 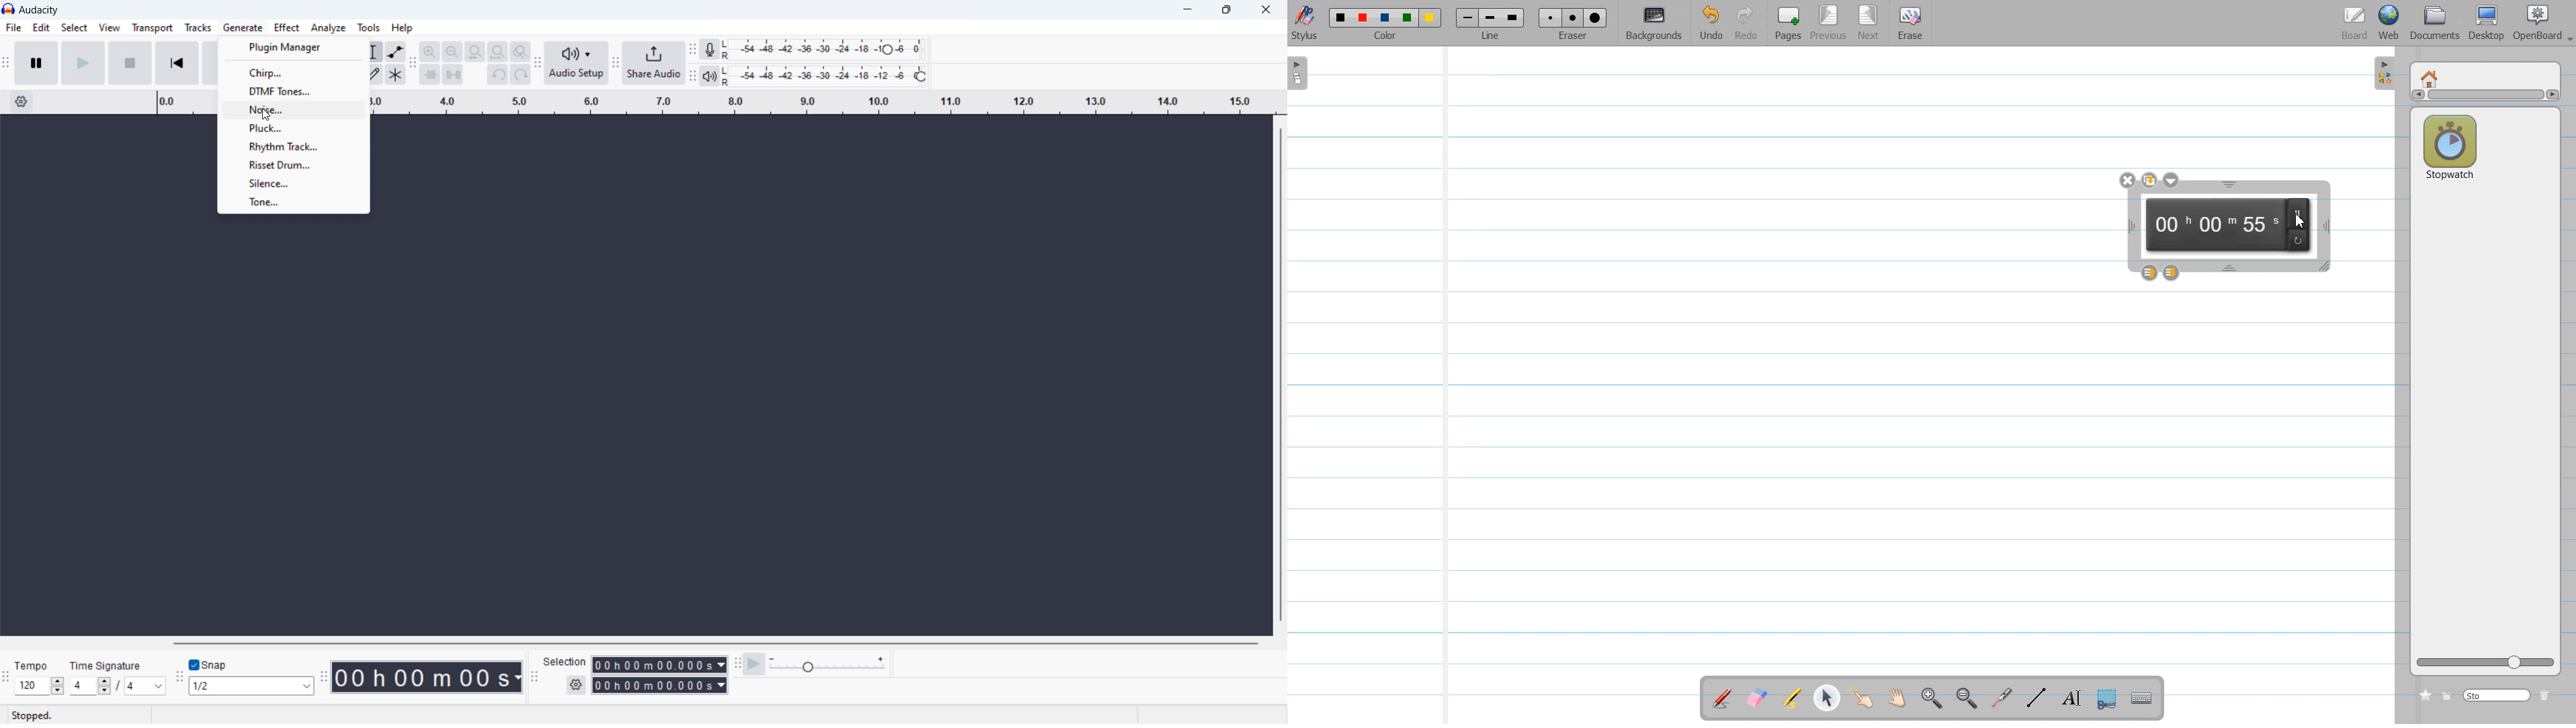 I want to click on recording level, so click(x=832, y=49).